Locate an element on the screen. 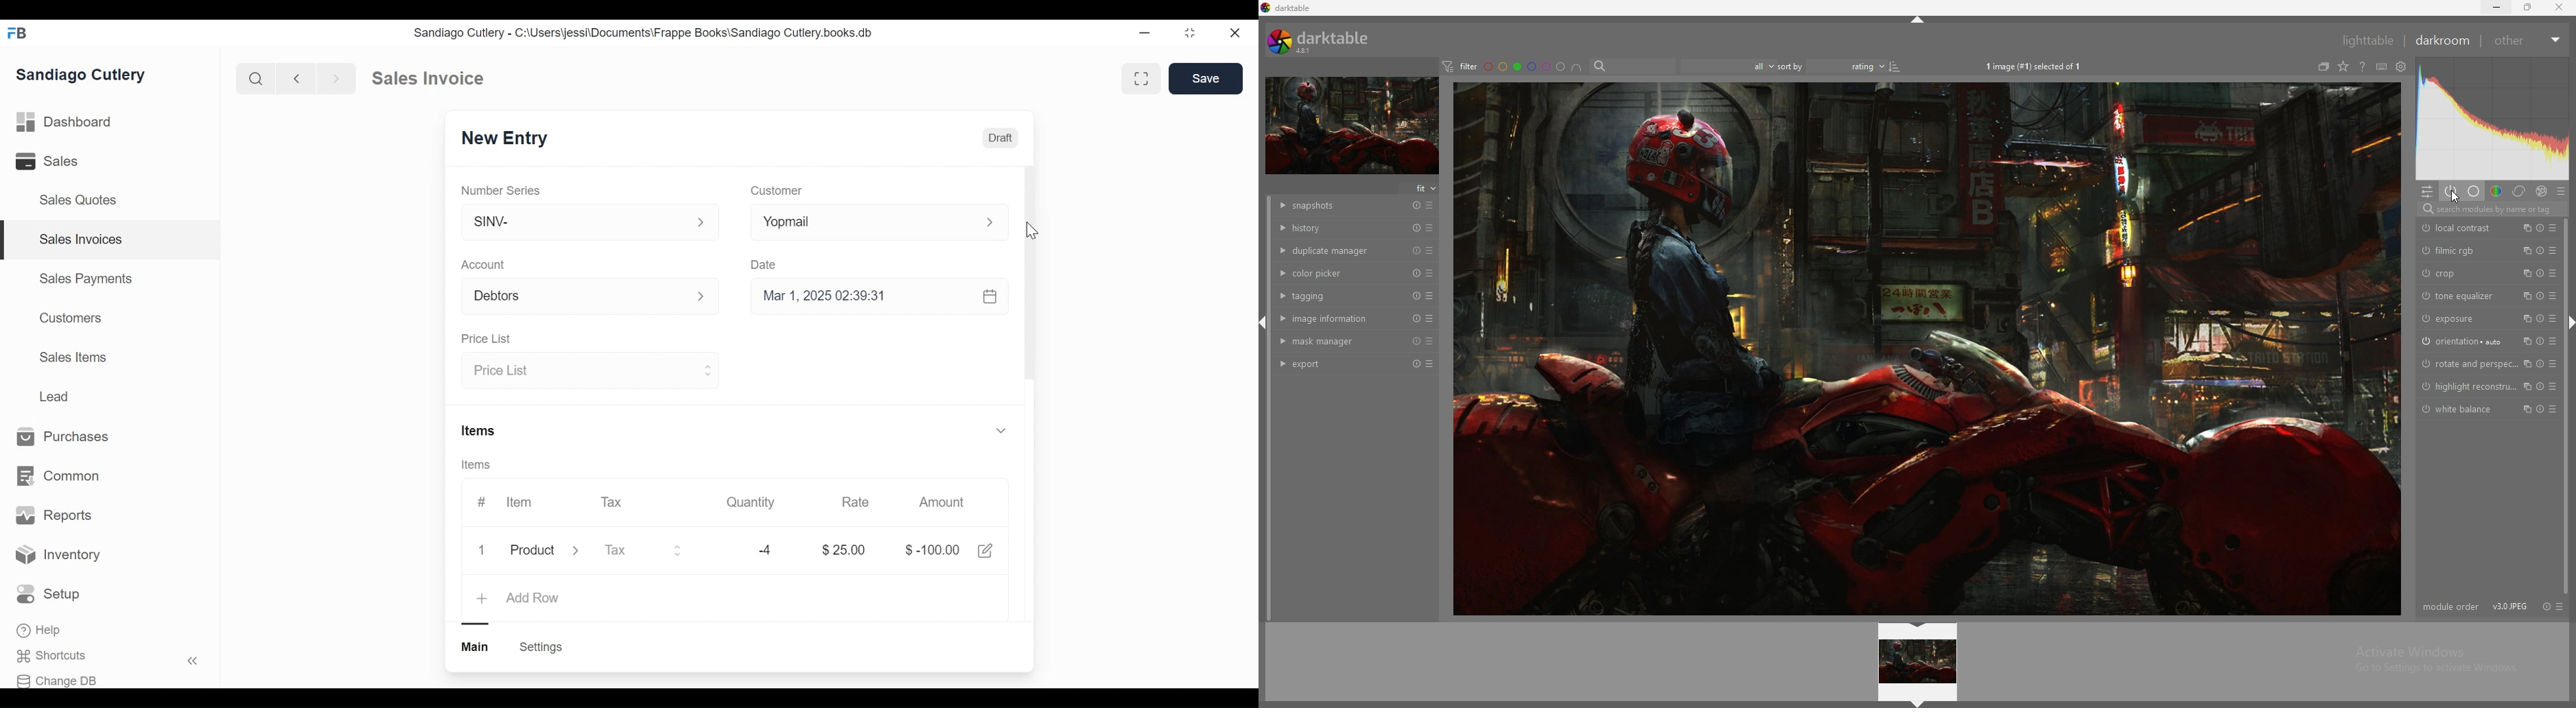 This screenshot has width=2576, height=728. presets is located at coordinates (1430, 228).